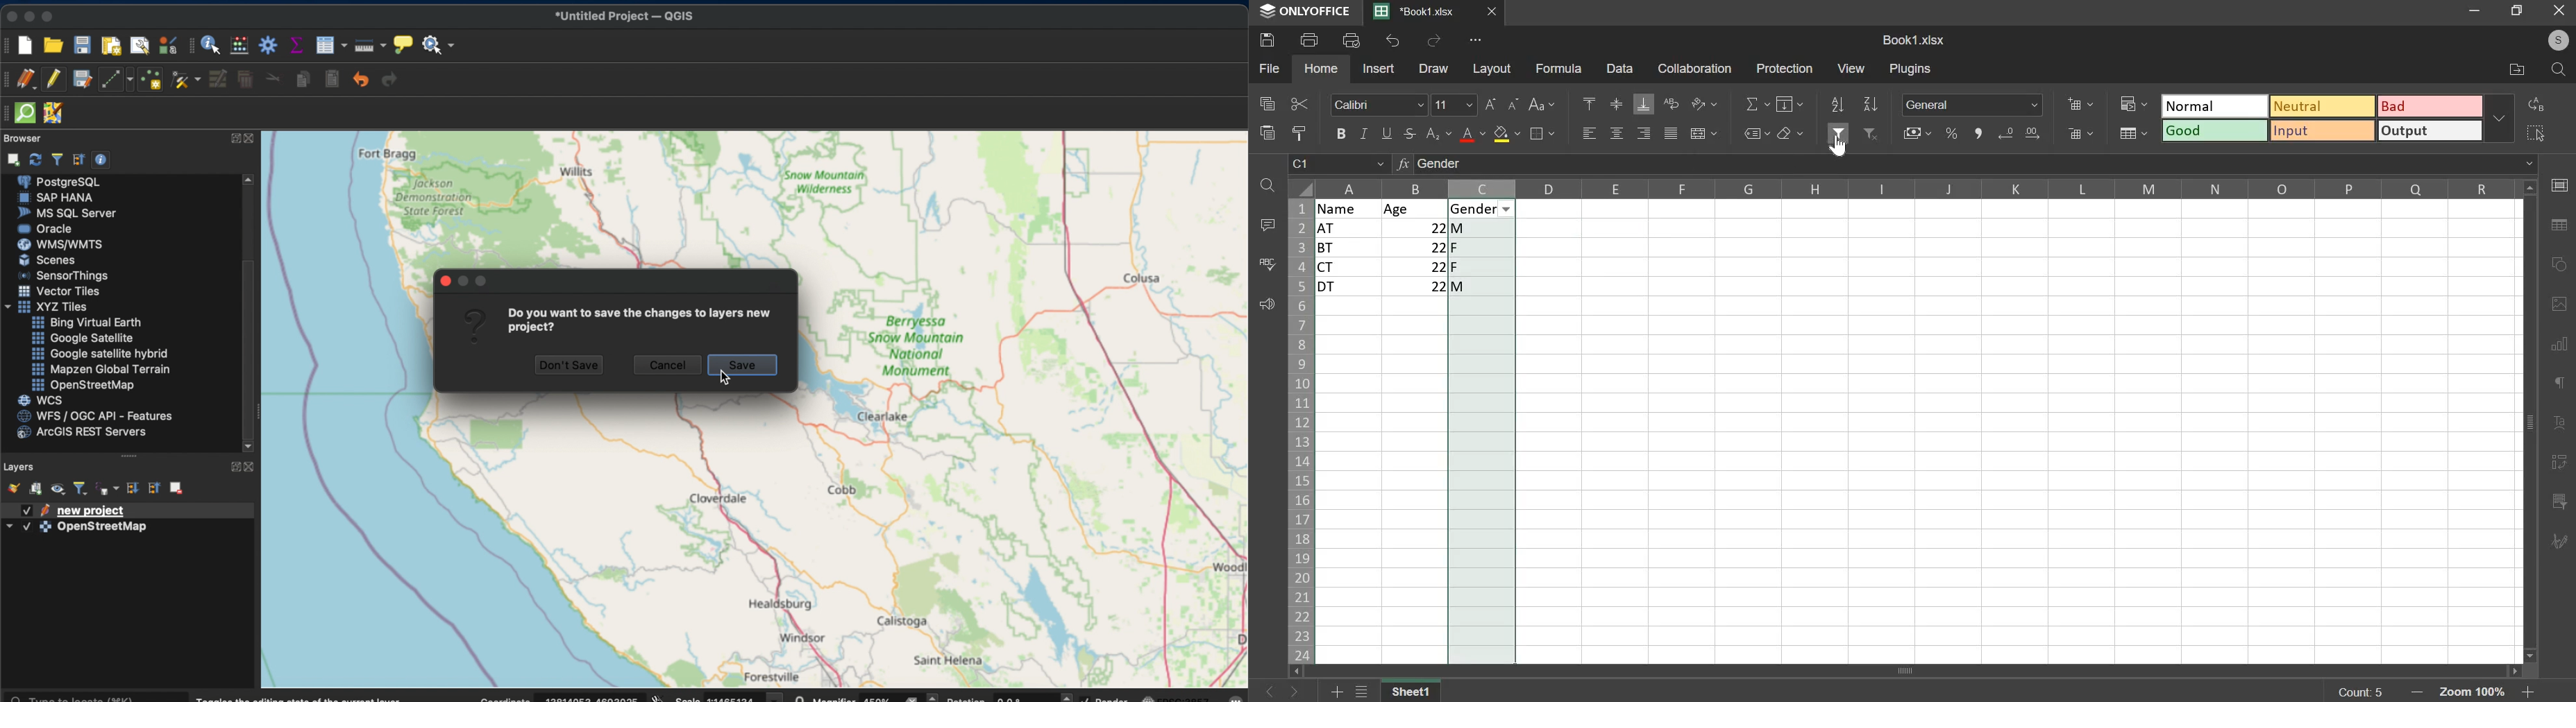  What do you see at coordinates (8, 80) in the screenshot?
I see `digitizing tool bar` at bounding box center [8, 80].